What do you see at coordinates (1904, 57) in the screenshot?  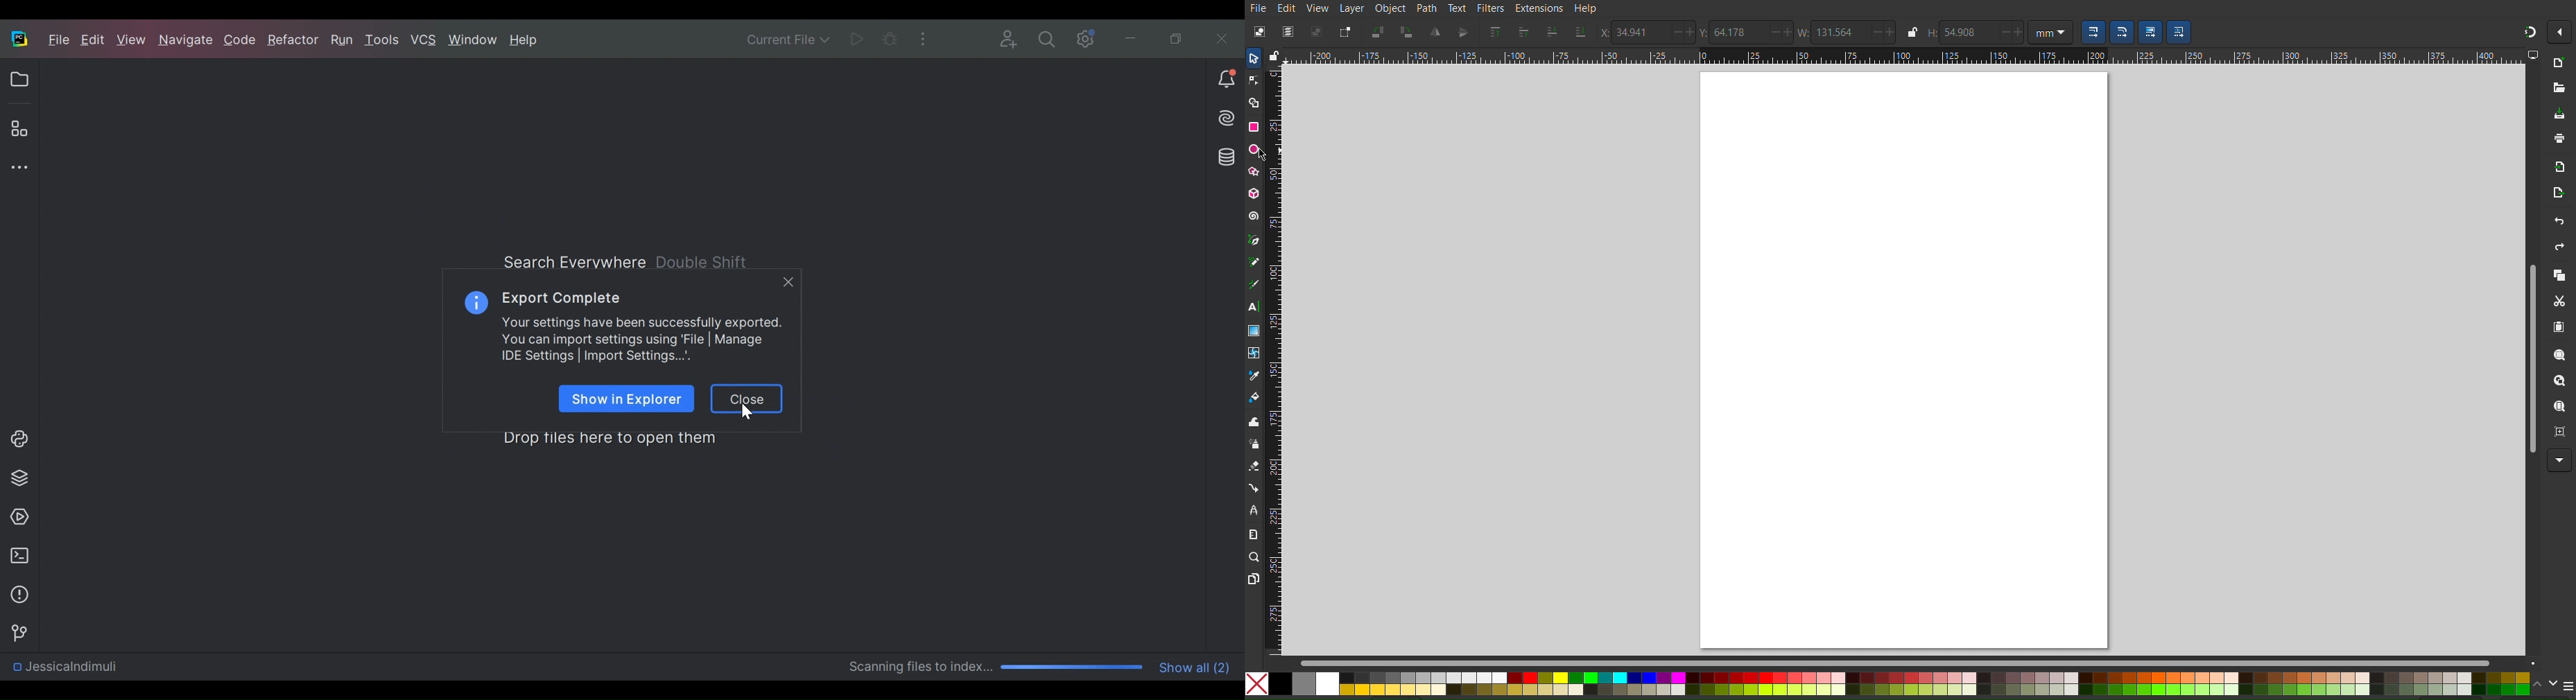 I see `Horizontal Ruler` at bounding box center [1904, 57].